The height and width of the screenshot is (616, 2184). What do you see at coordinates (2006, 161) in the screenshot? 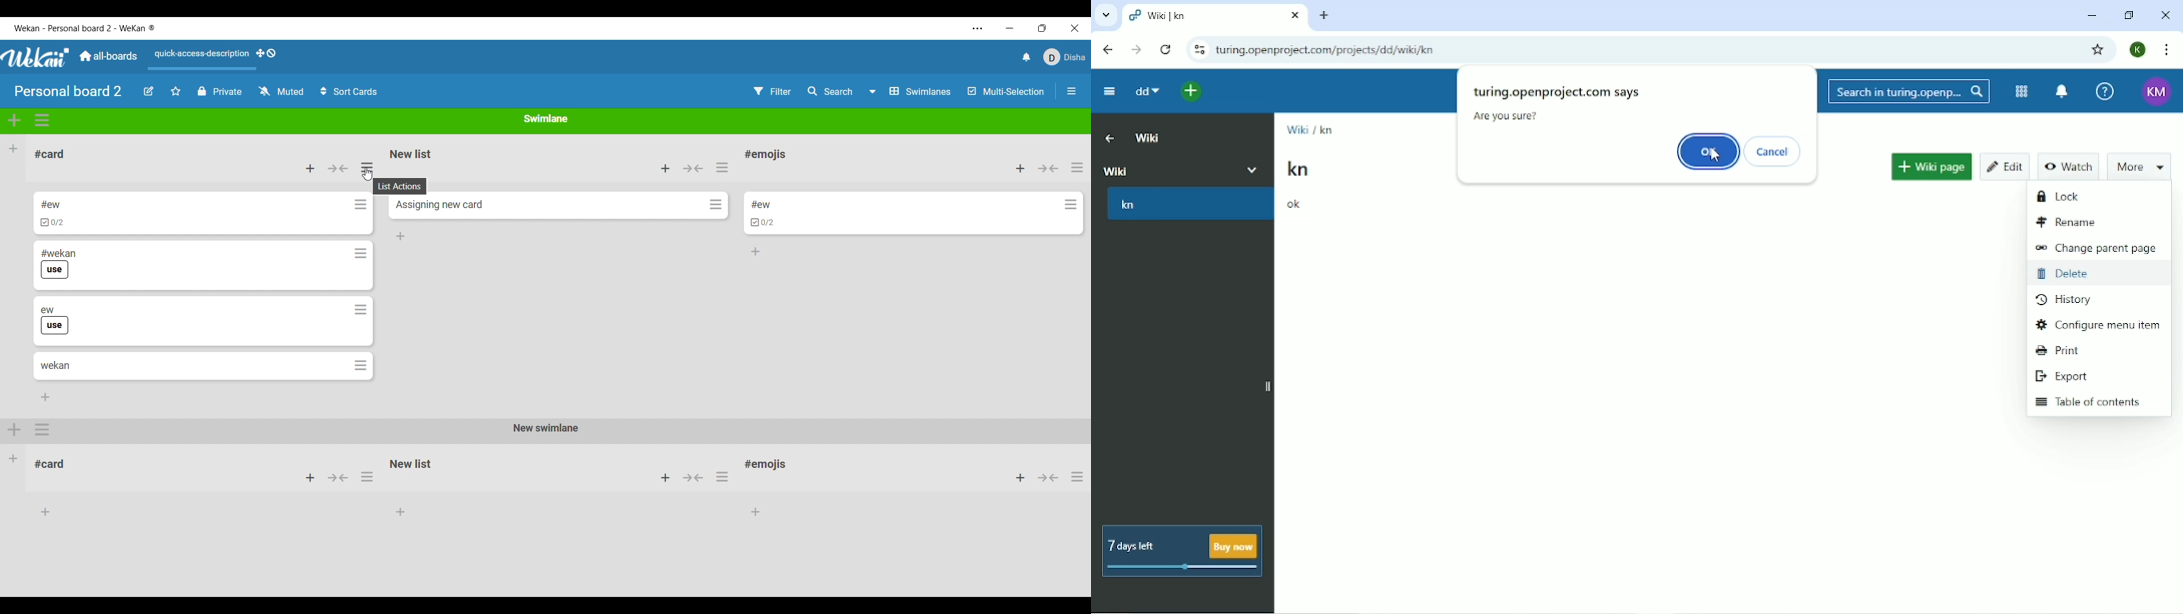
I see `Edit` at bounding box center [2006, 161].